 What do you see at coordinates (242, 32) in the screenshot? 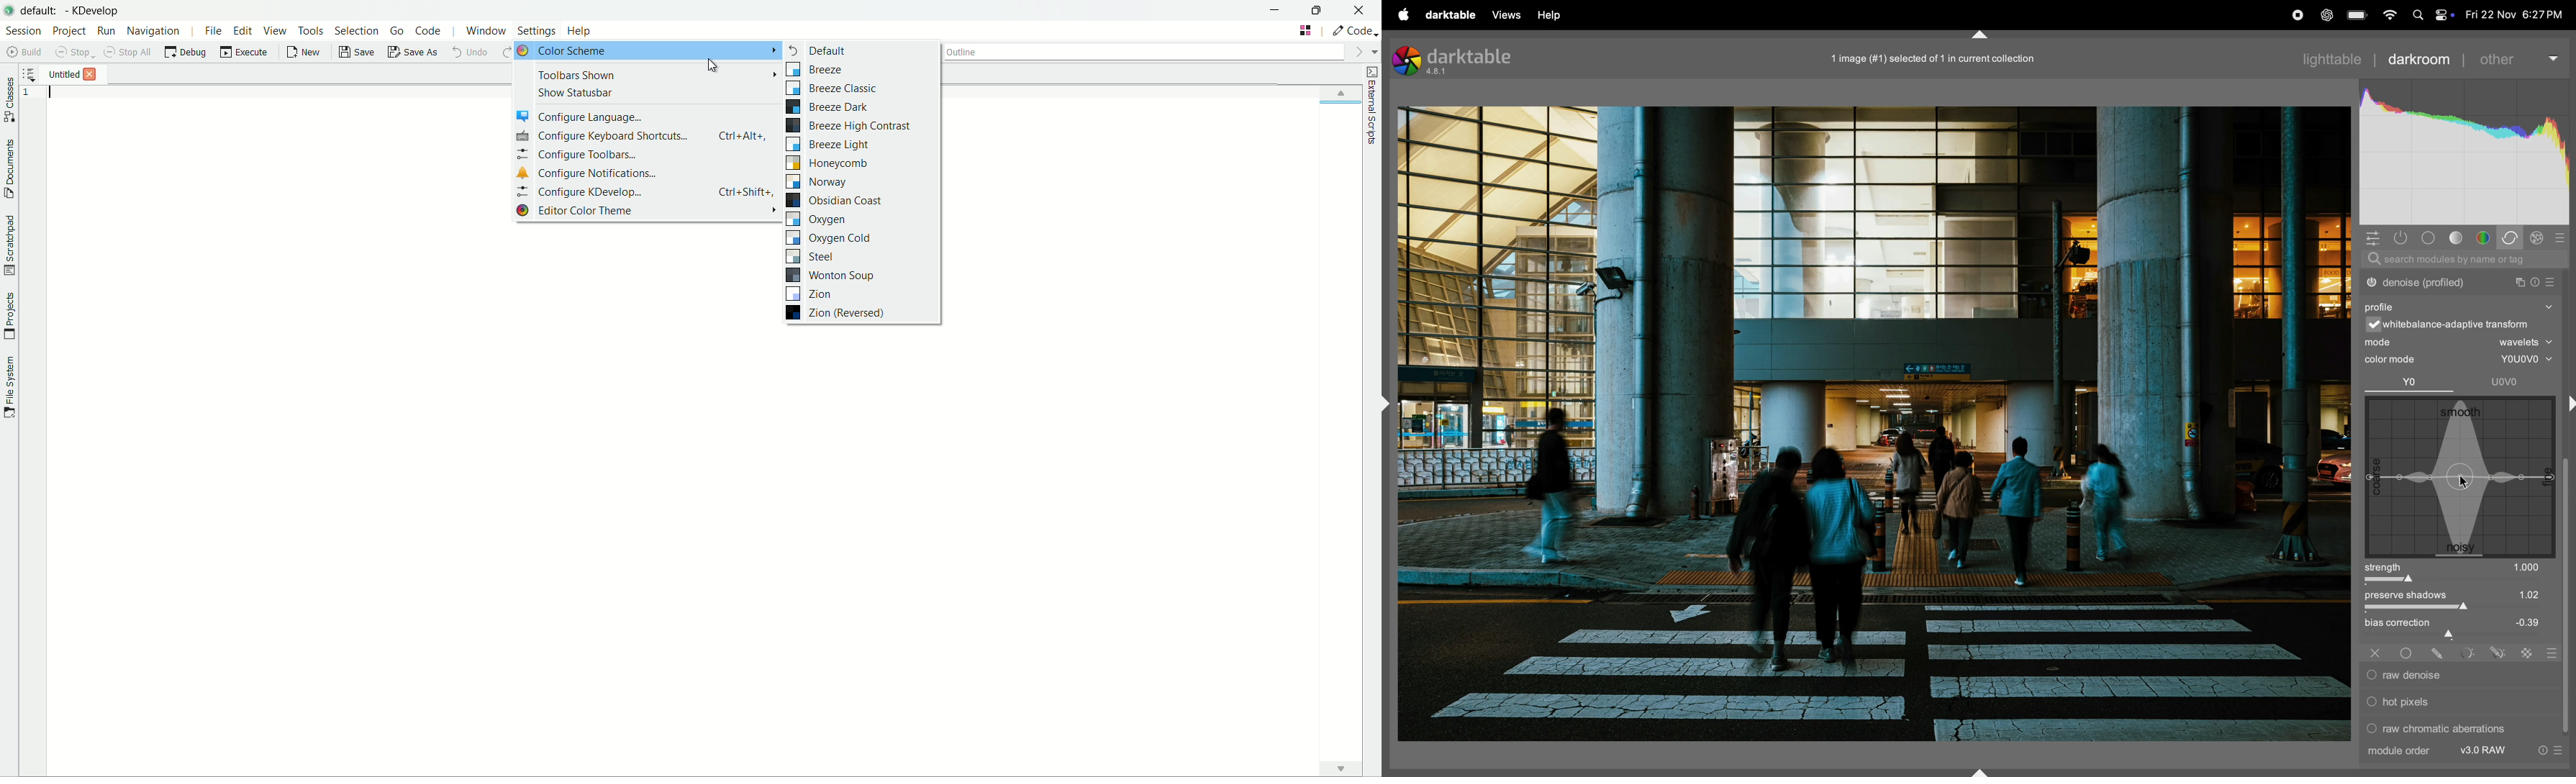
I see `edit` at bounding box center [242, 32].